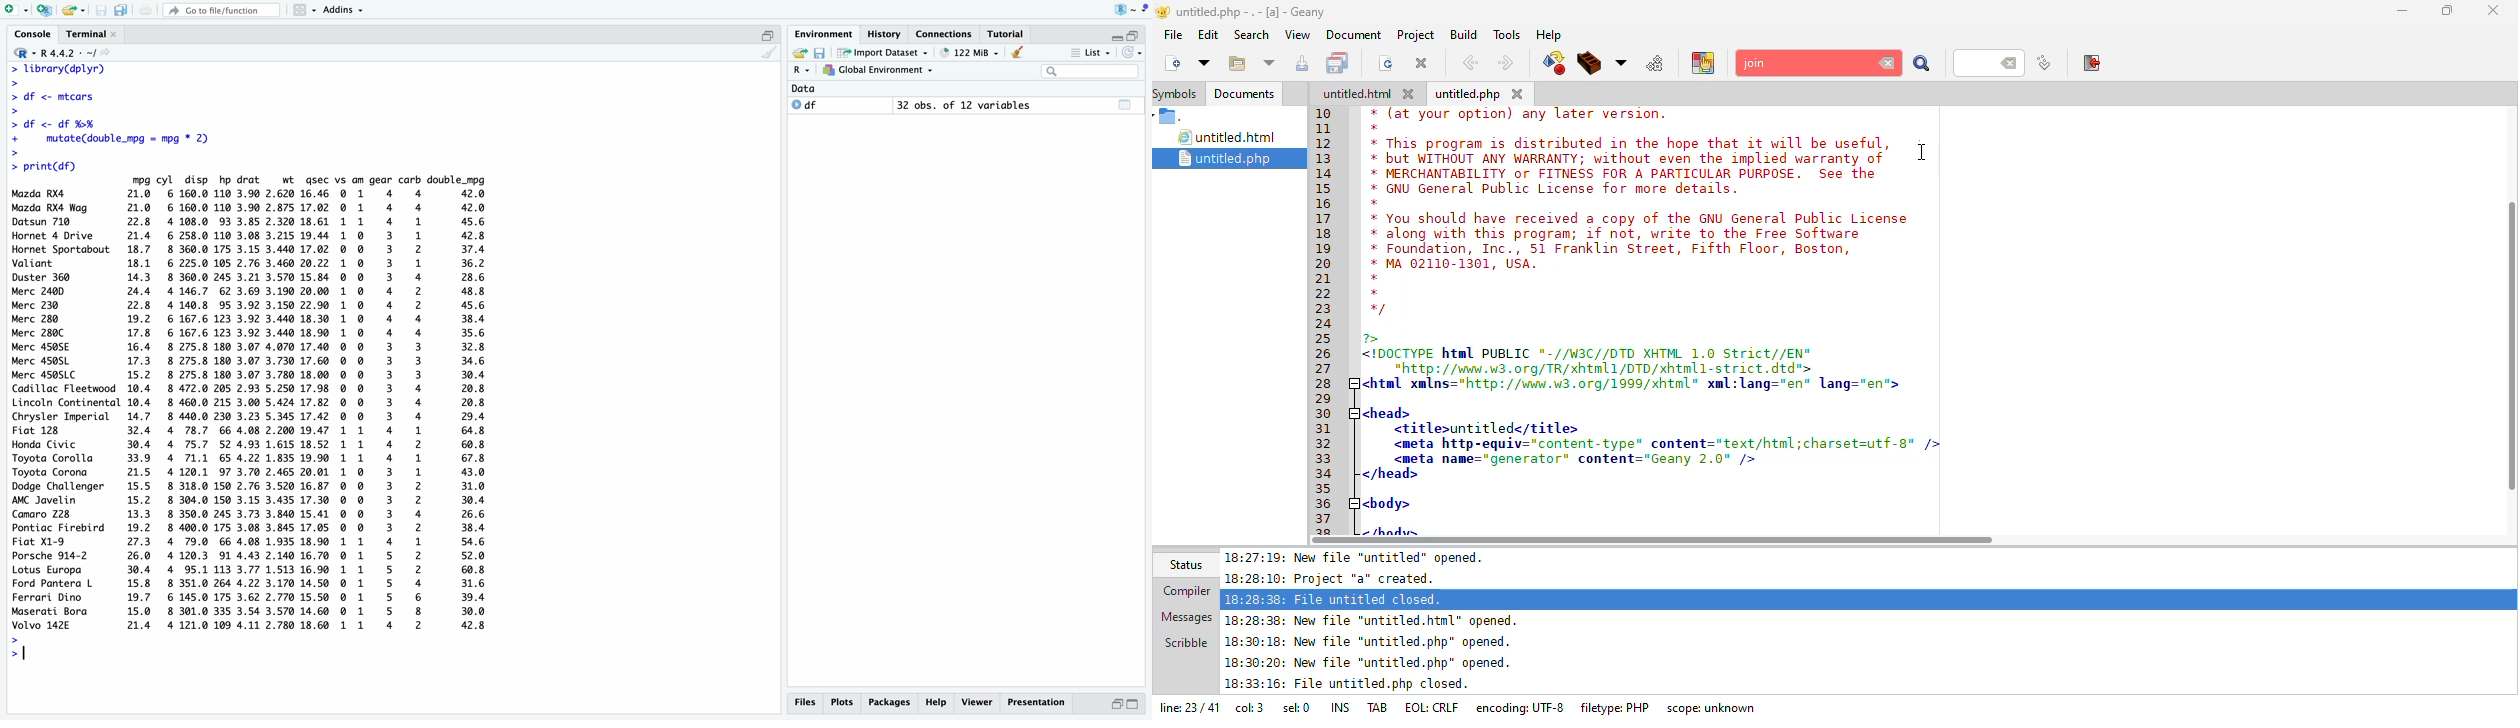  Describe the element at coordinates (68, 54) in the screenshot. I see `R 4.4.2 ~/` at that location.